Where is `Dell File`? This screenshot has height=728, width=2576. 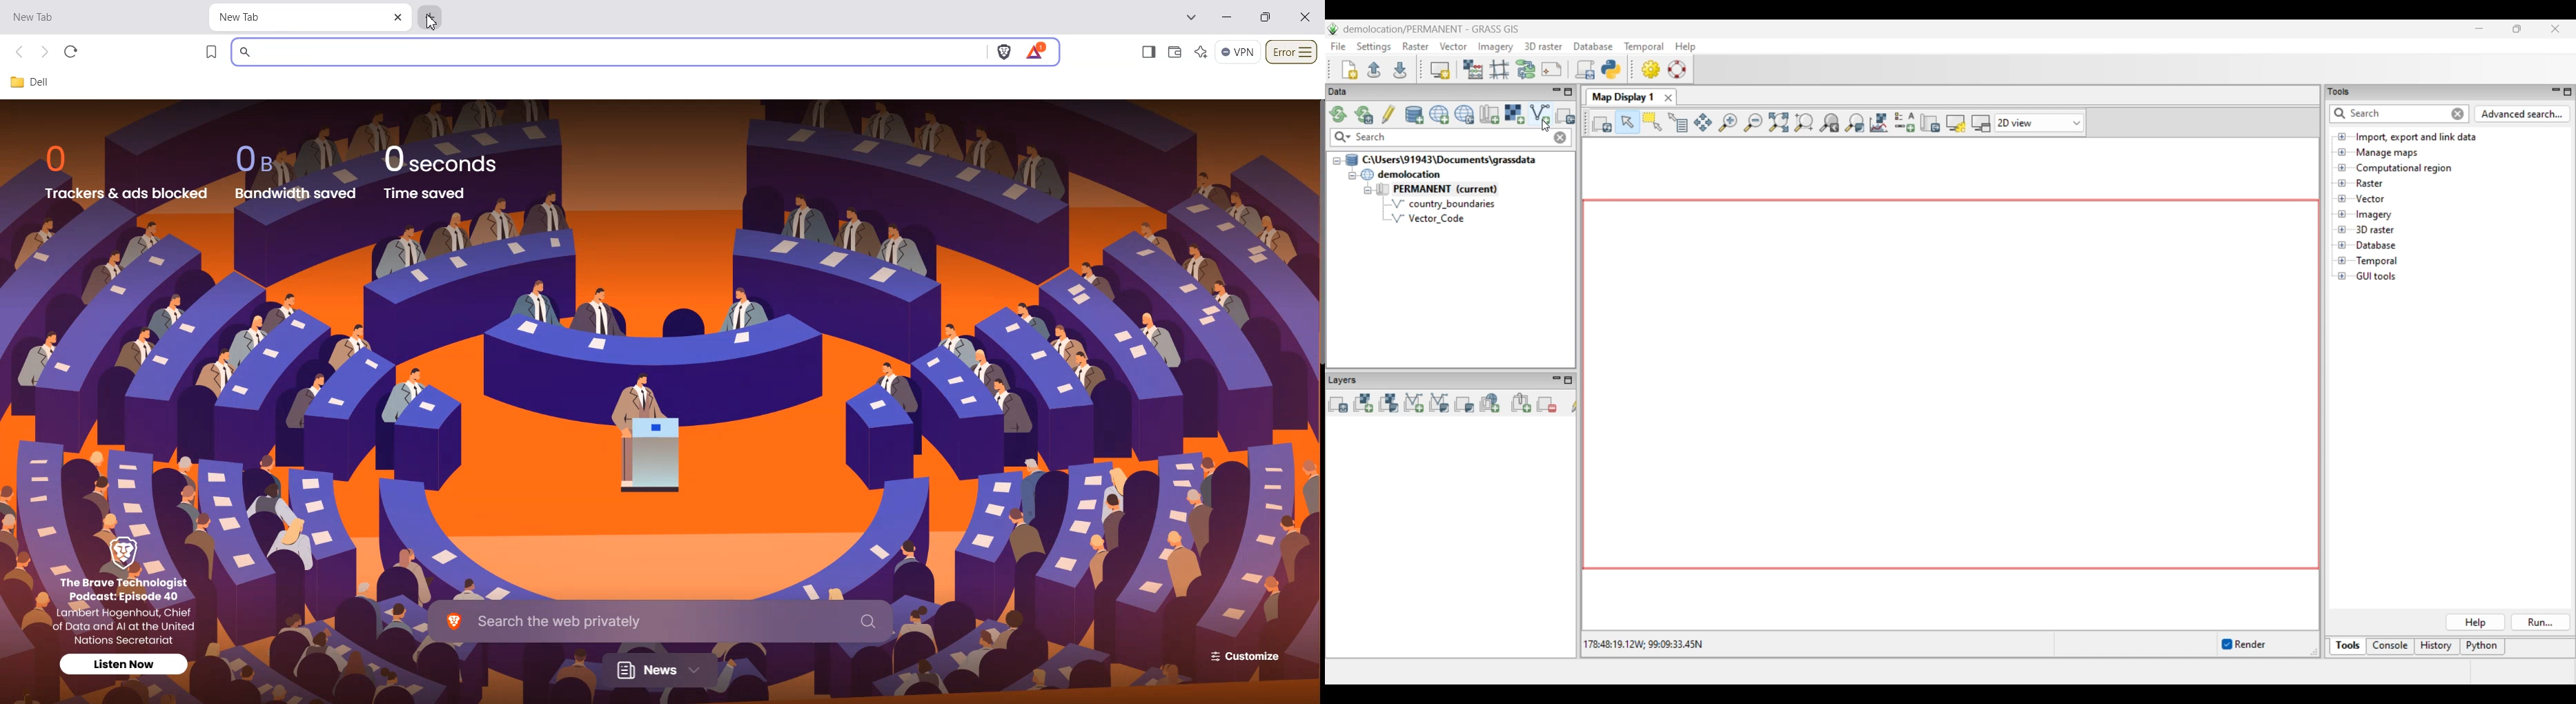
Dell File is located at coordinates (35, 83).